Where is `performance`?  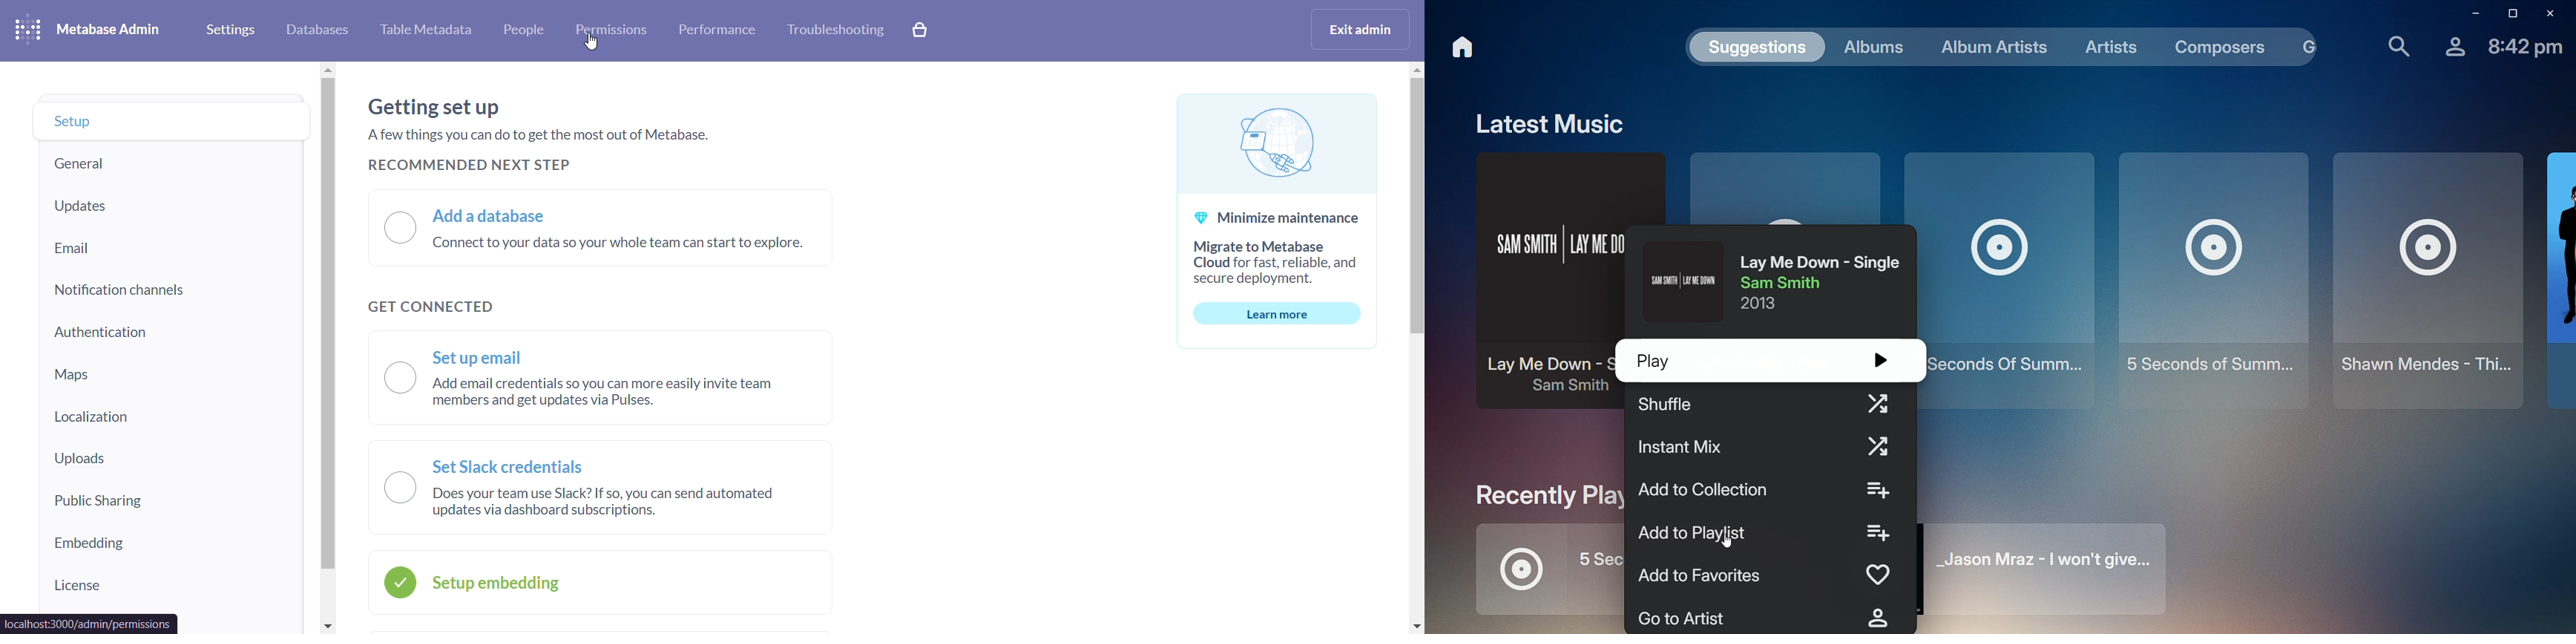 performance is located at coordinates (718, 33).